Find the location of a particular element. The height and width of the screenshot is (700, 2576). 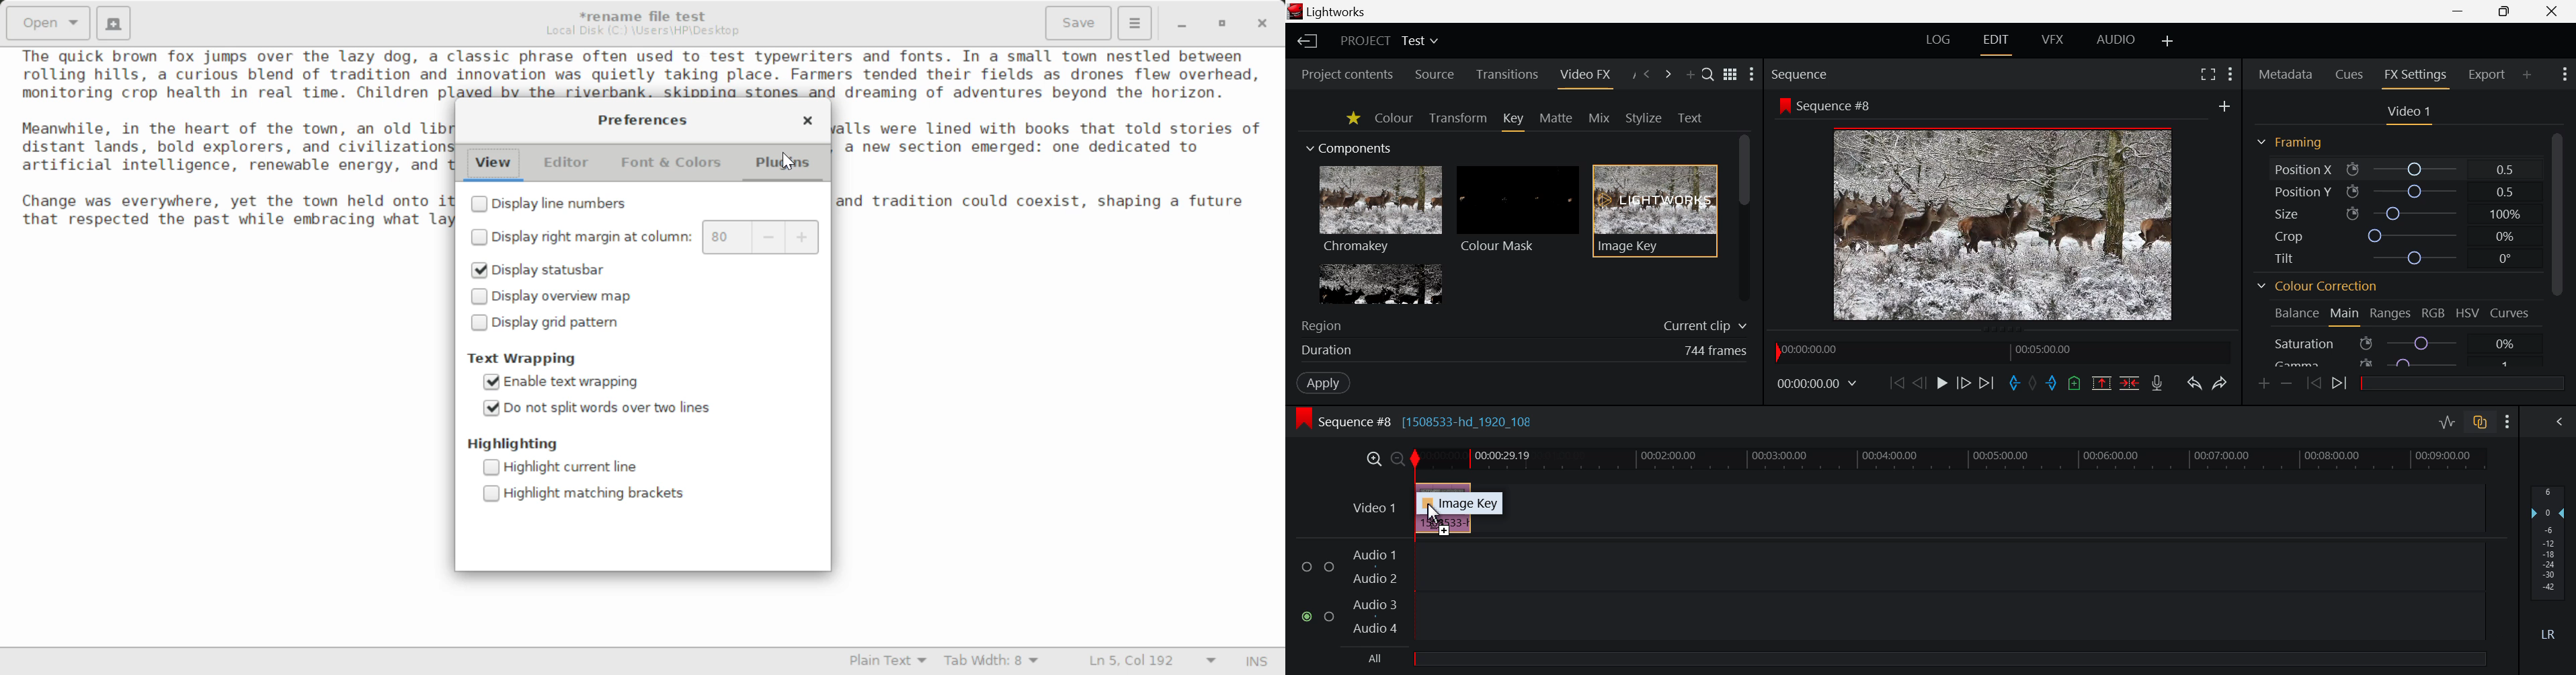

icon is located at coordinates (1783, 105).